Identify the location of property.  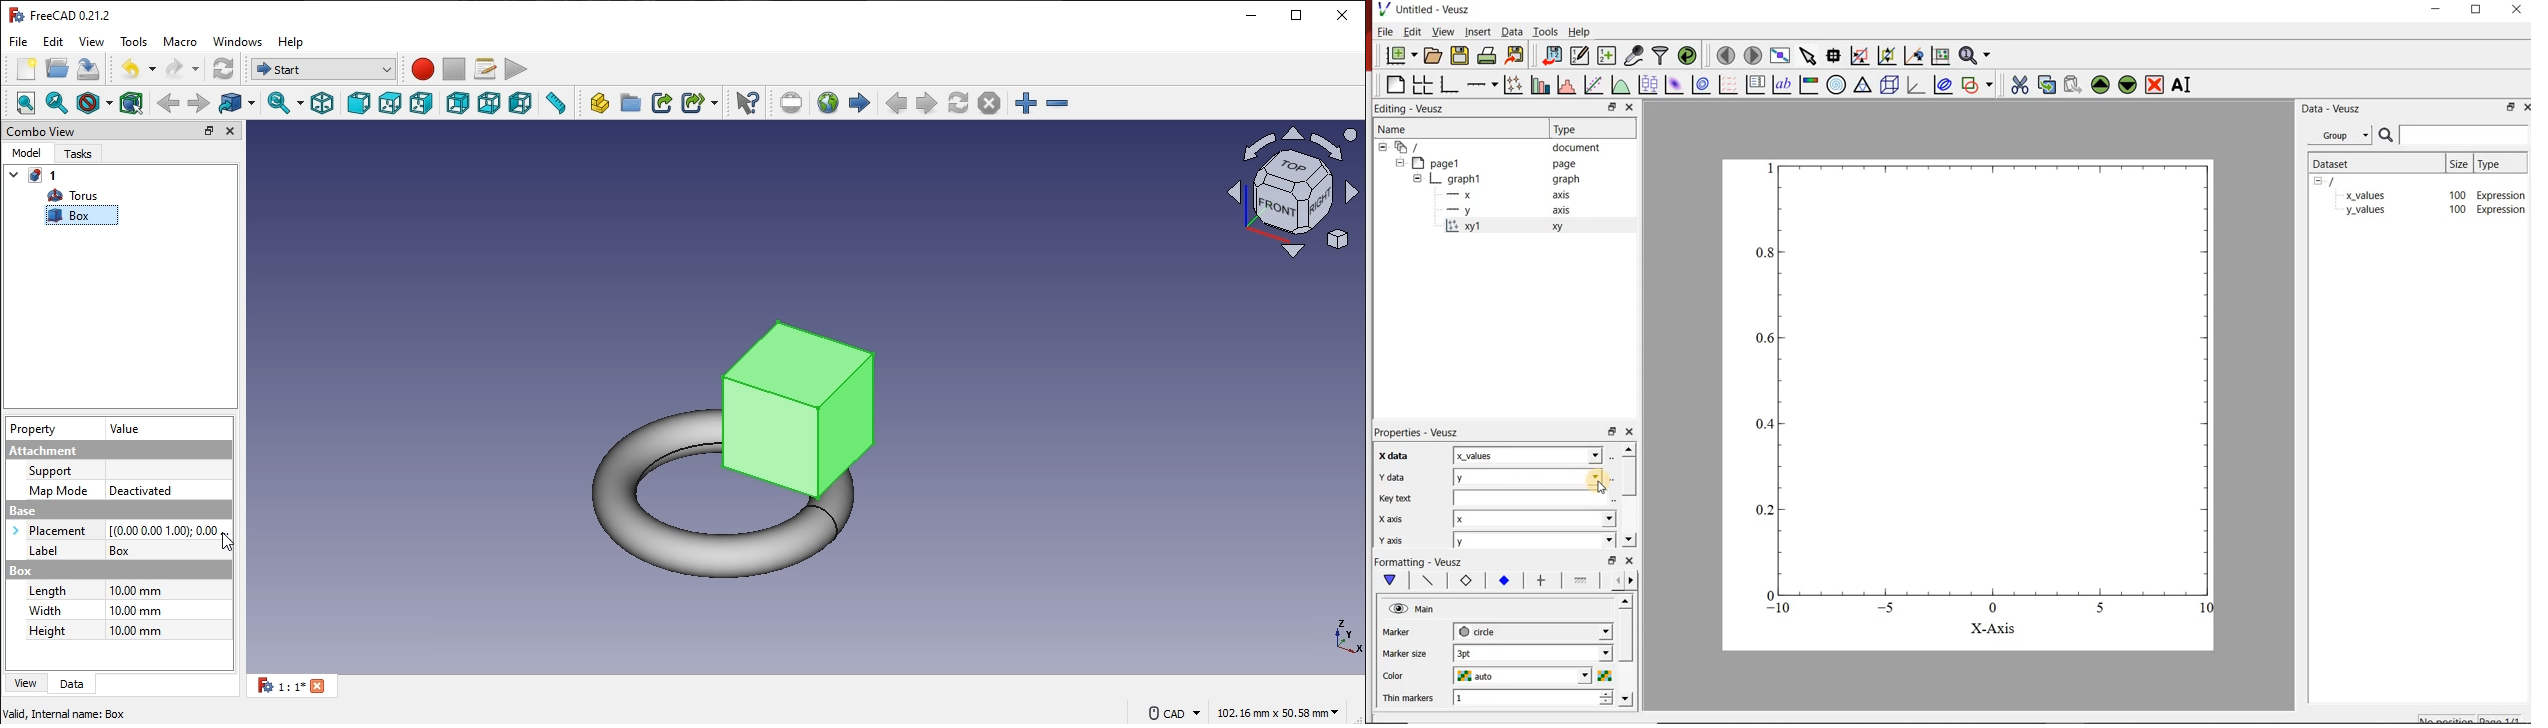
(34, 431).